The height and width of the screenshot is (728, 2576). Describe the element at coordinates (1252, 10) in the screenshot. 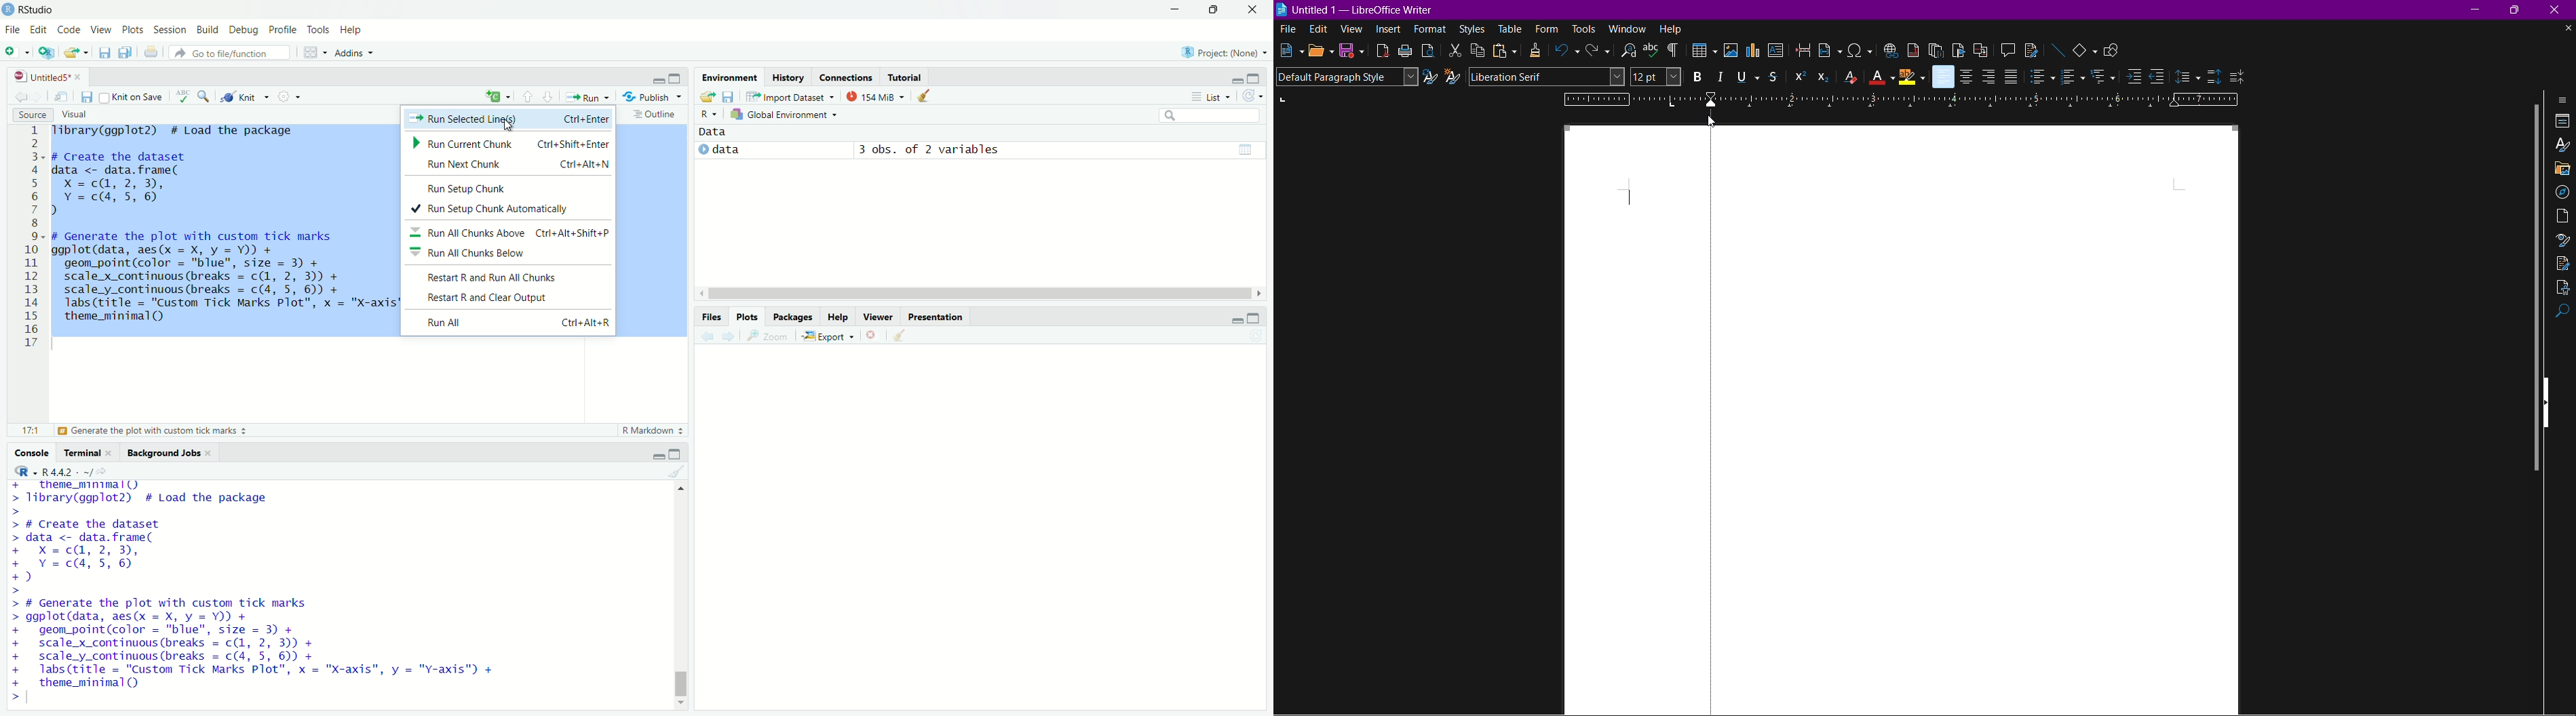

I see `close` at that location.